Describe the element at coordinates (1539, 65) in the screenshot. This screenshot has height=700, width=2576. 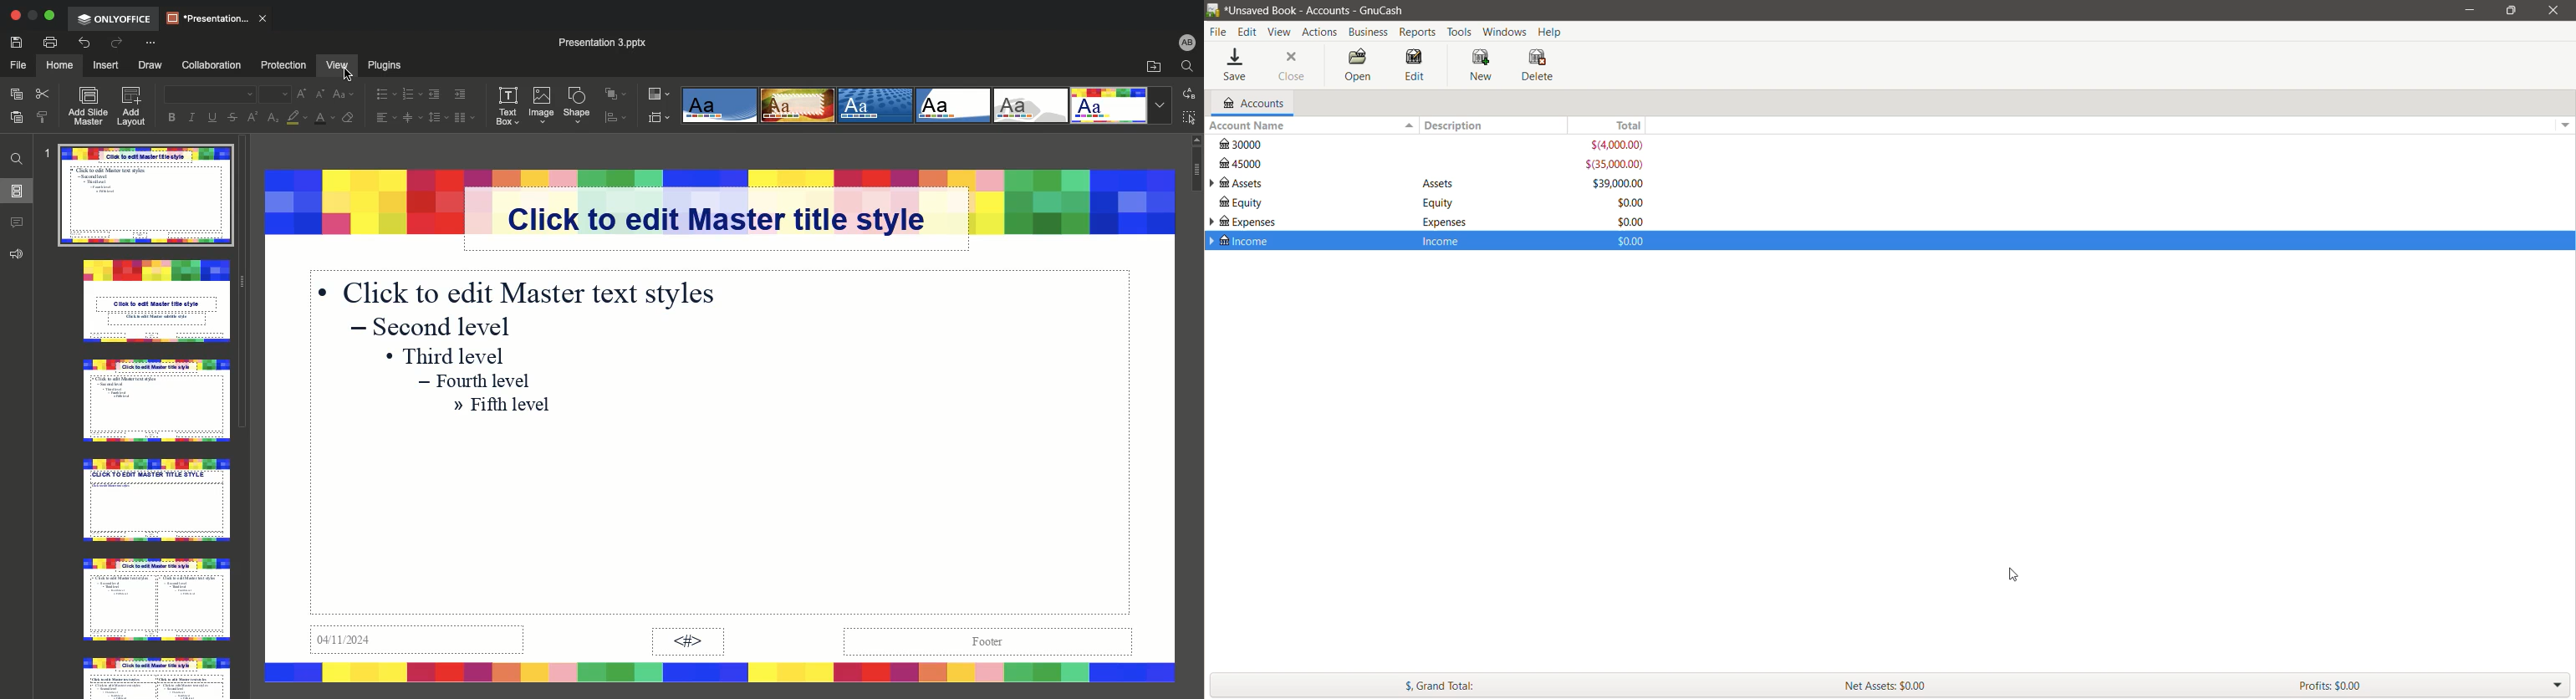
I see `Delete` at that location.